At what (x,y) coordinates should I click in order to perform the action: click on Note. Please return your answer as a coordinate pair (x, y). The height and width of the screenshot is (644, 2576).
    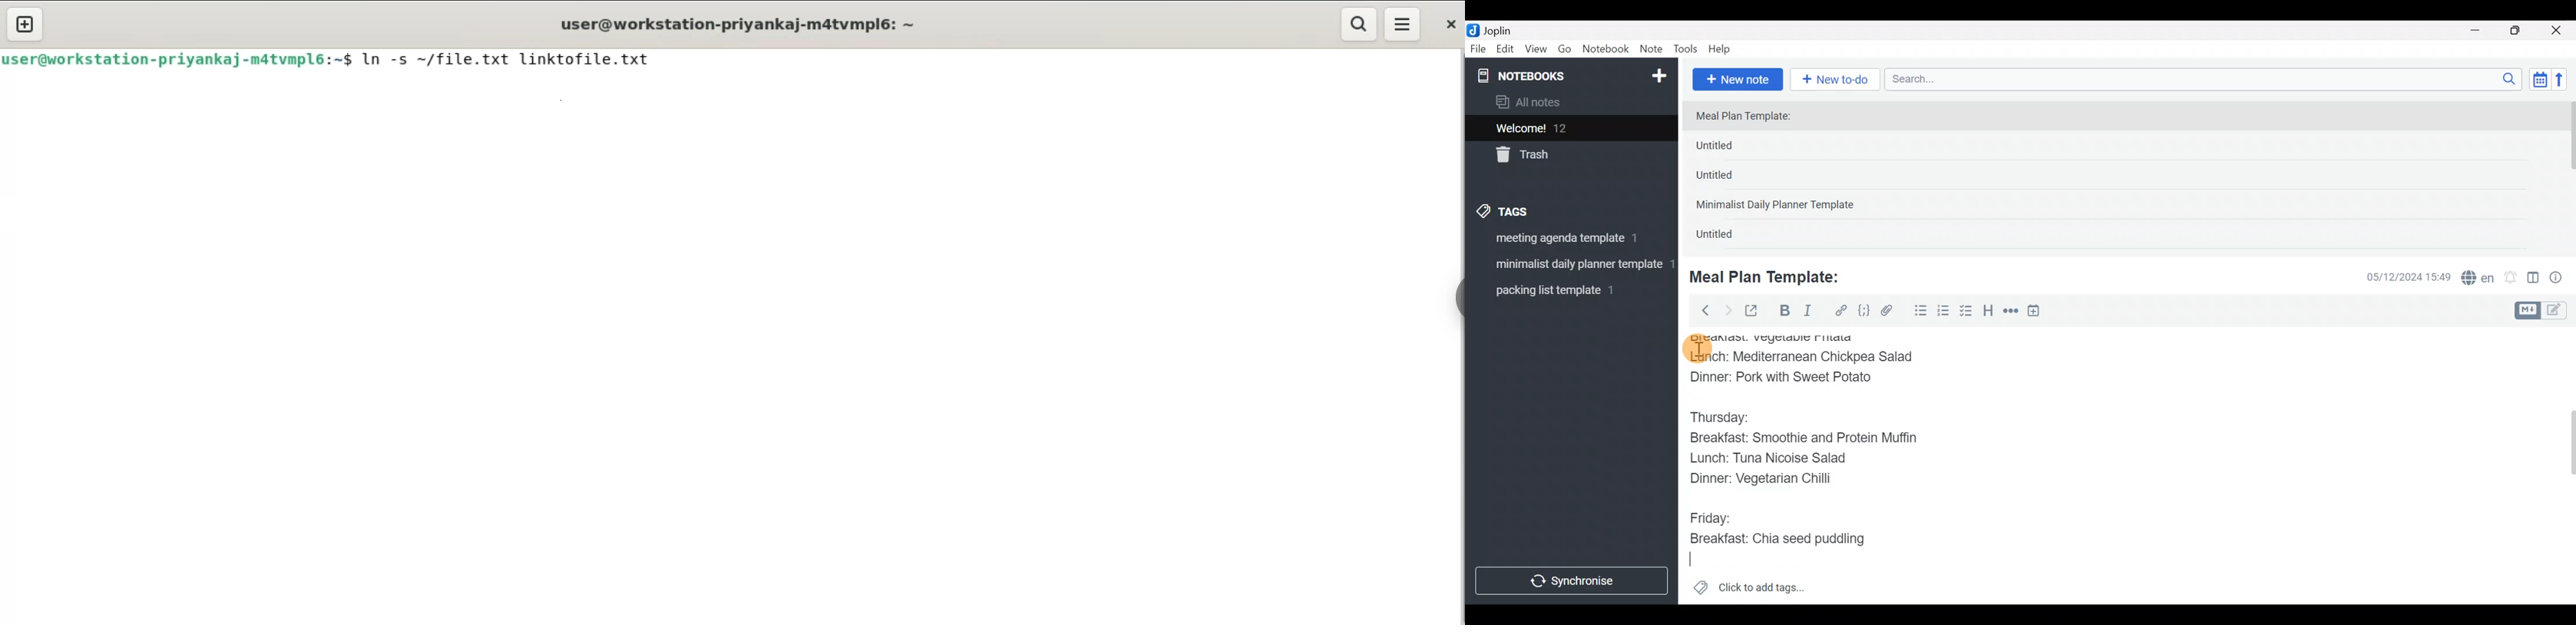
    Looking at the image, I should click on (1654, 50).